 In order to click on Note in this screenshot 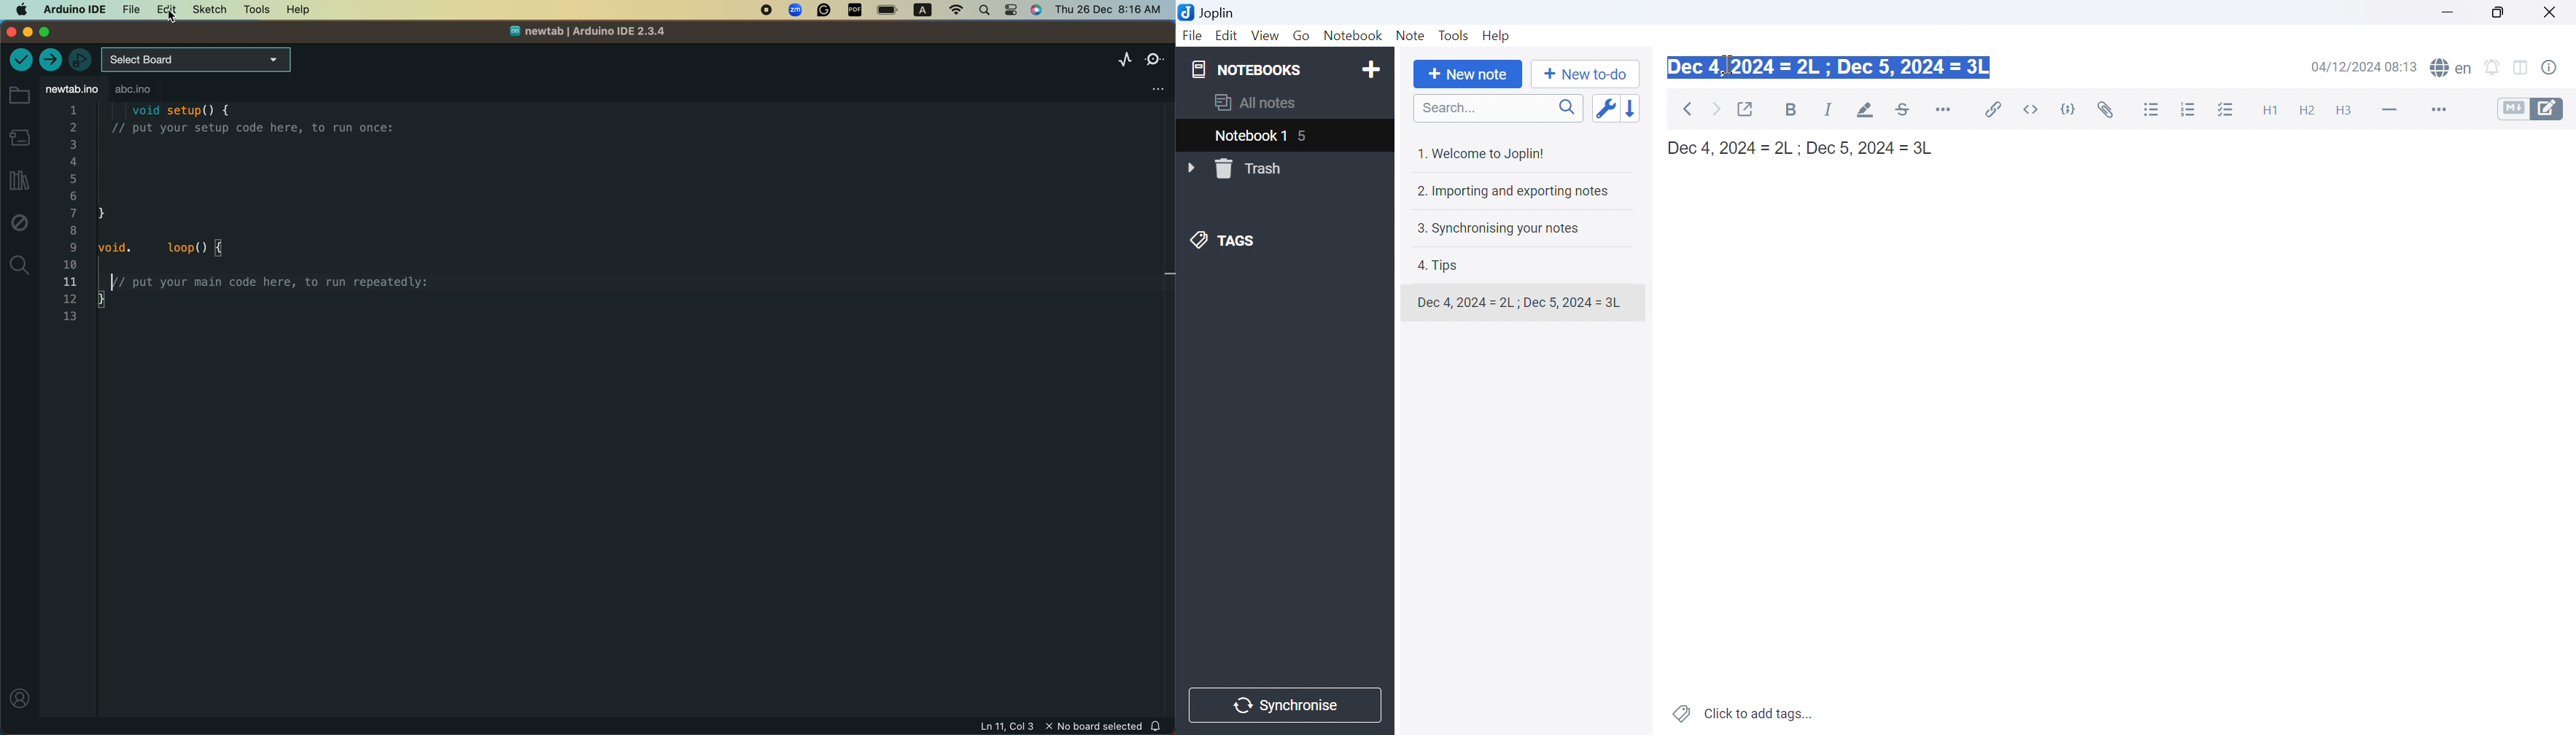, I will do `click(1411, 36)`.